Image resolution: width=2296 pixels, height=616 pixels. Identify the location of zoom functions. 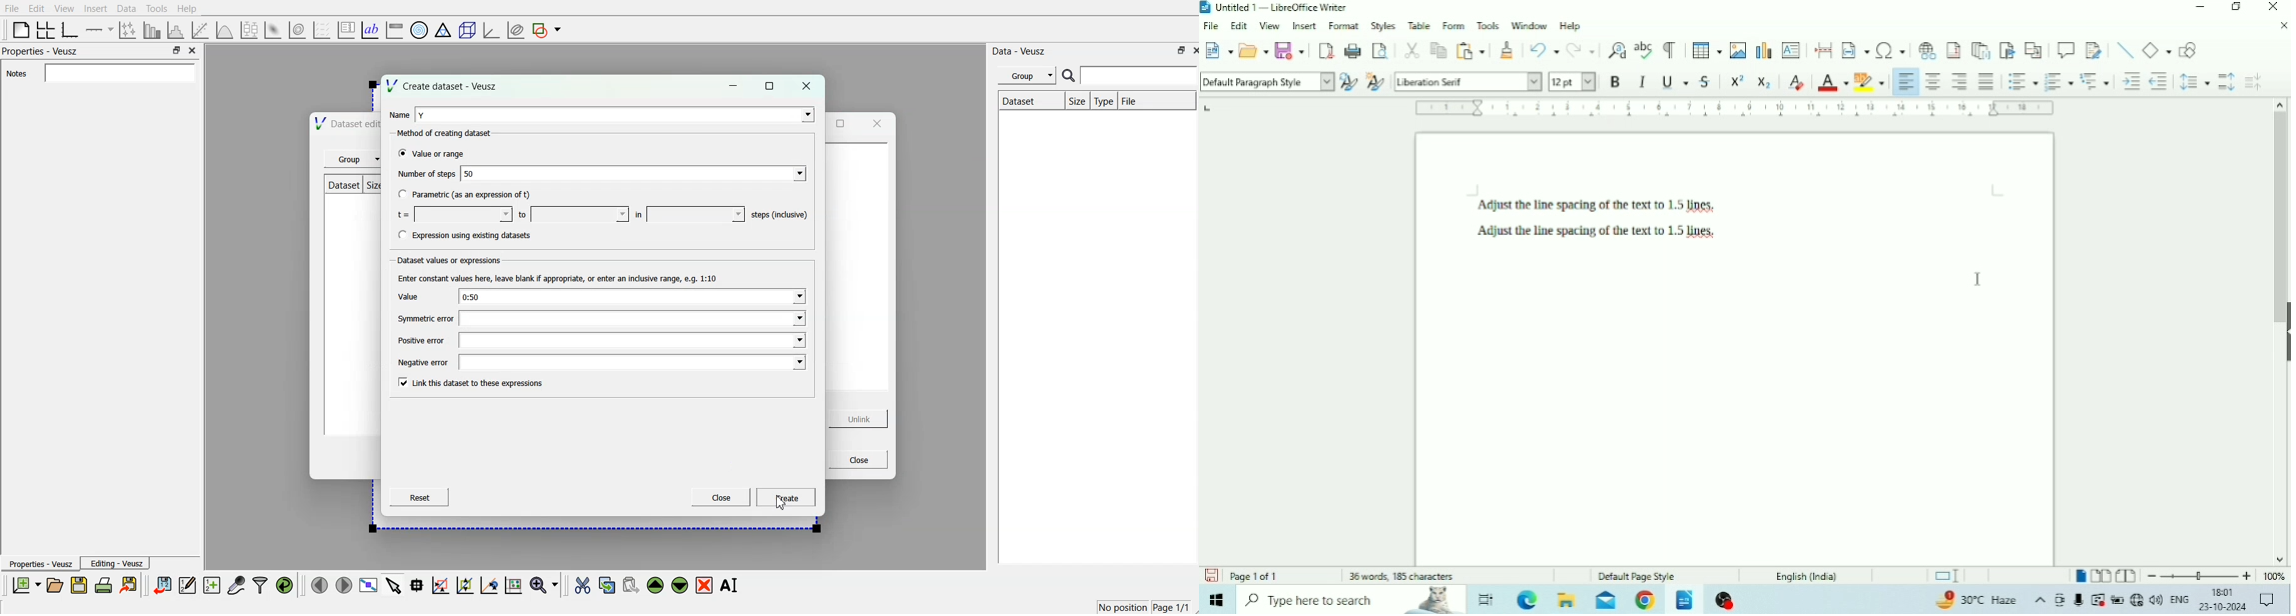
(544, 585).